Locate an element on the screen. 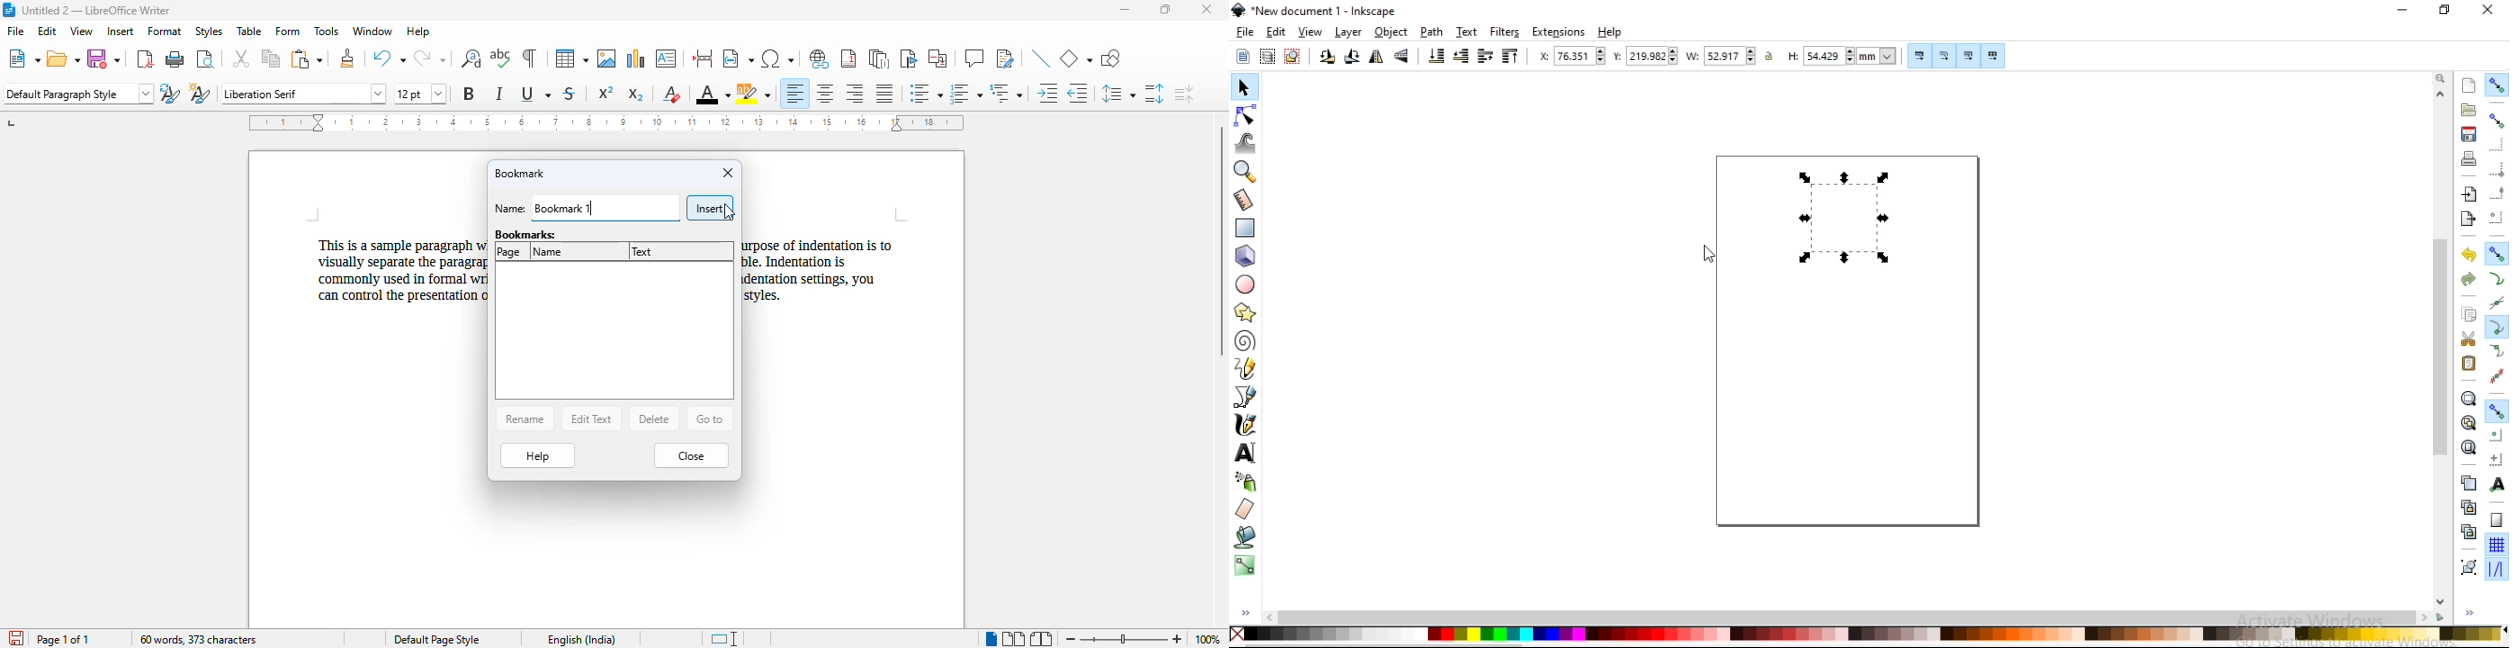  align center is located at coordinates (825, 94).